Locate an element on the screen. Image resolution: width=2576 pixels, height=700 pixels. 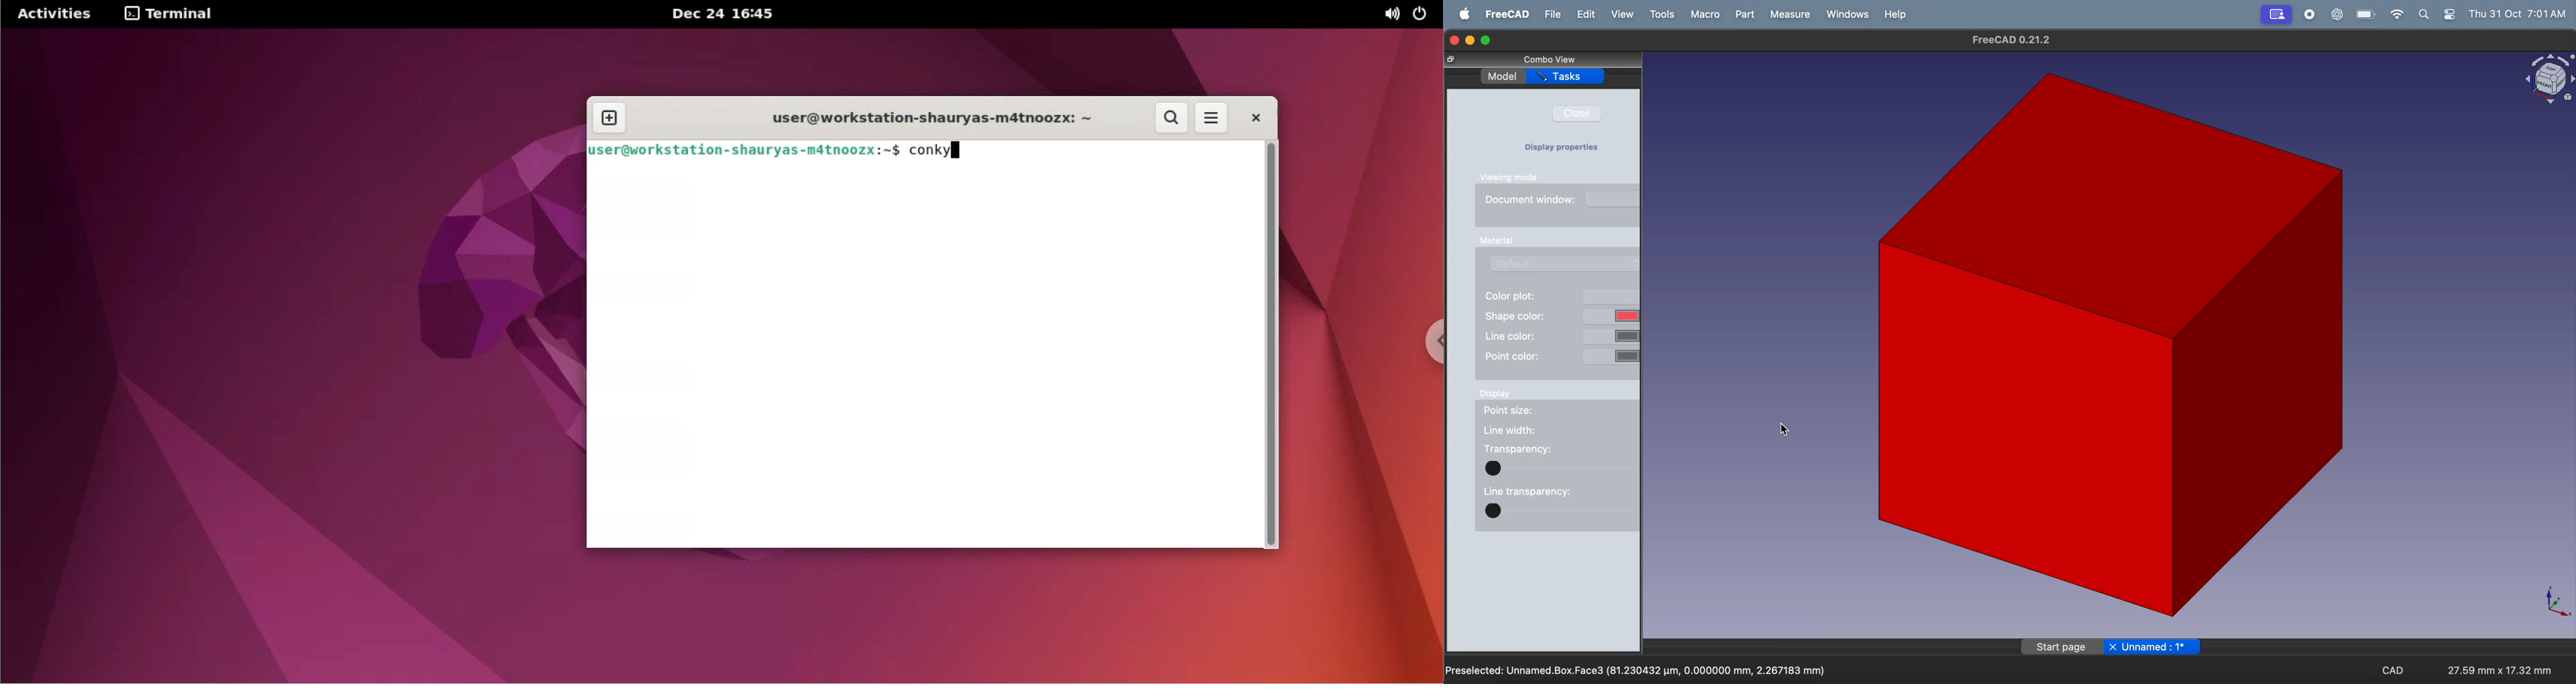
marco is located at coordinates (1704, 14).